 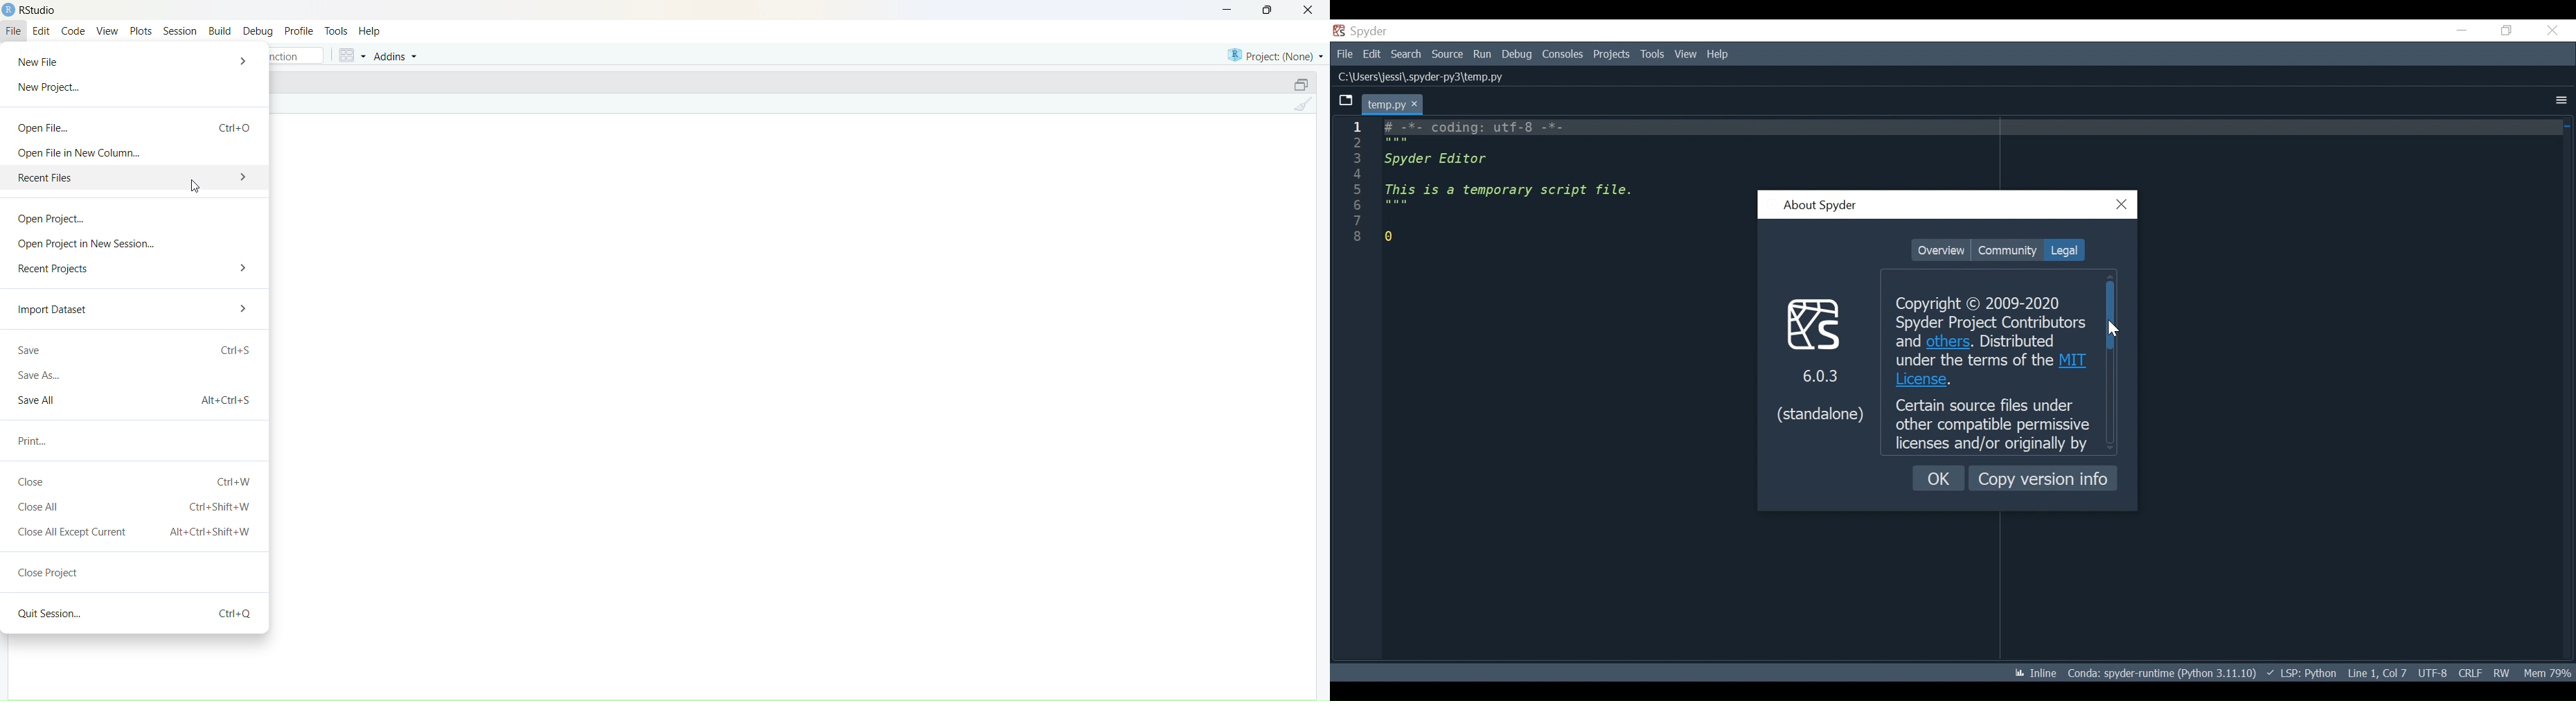 I want to click on Close Ctrl+W, so click(x=136, y=483).